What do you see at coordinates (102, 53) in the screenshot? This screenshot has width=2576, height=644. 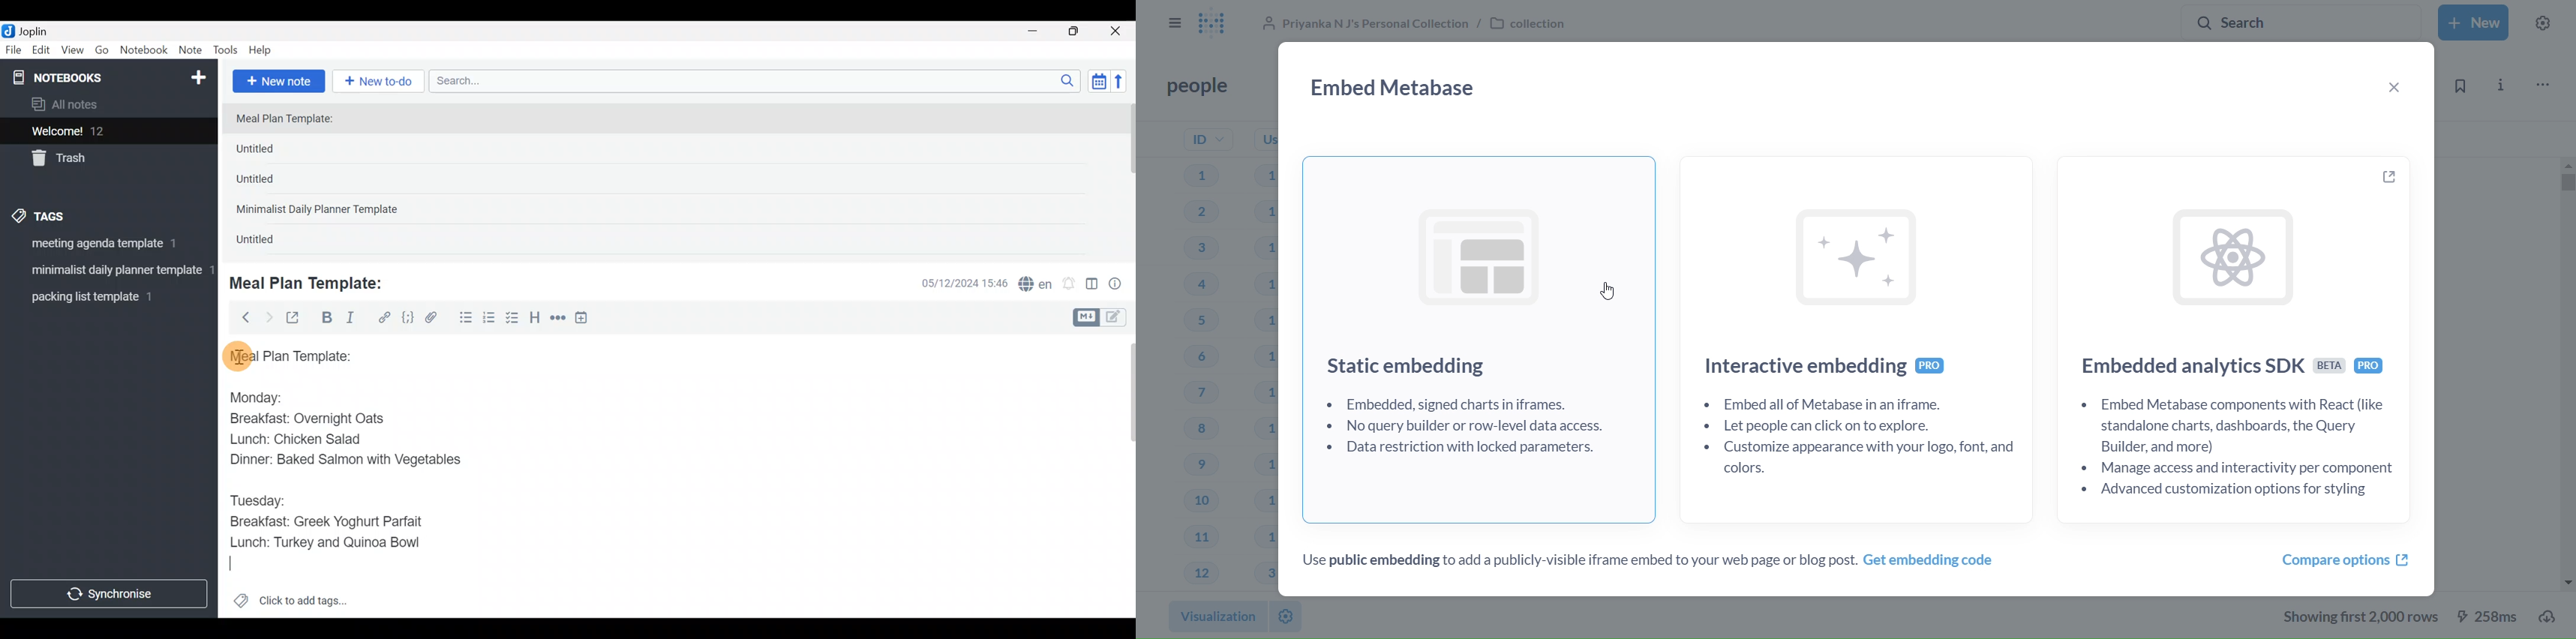 I see `Go` at bounding box center [102, 53].